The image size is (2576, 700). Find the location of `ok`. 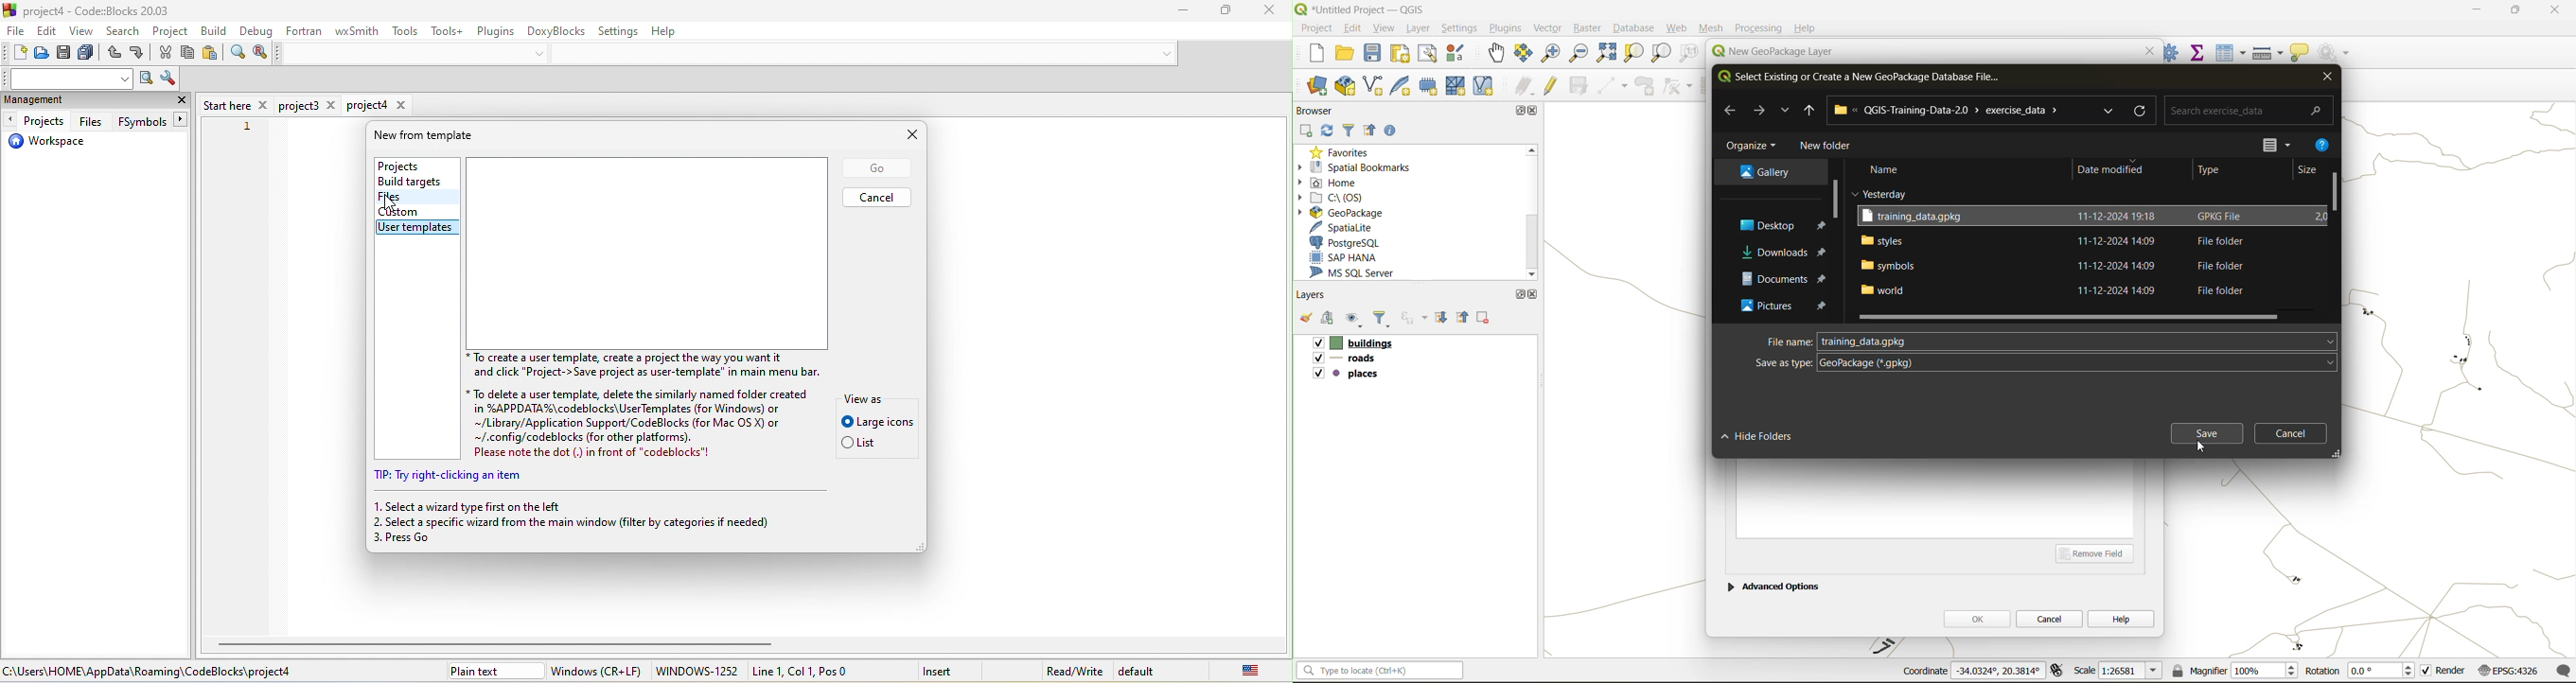

ok is located at coordinates (1977, 618).